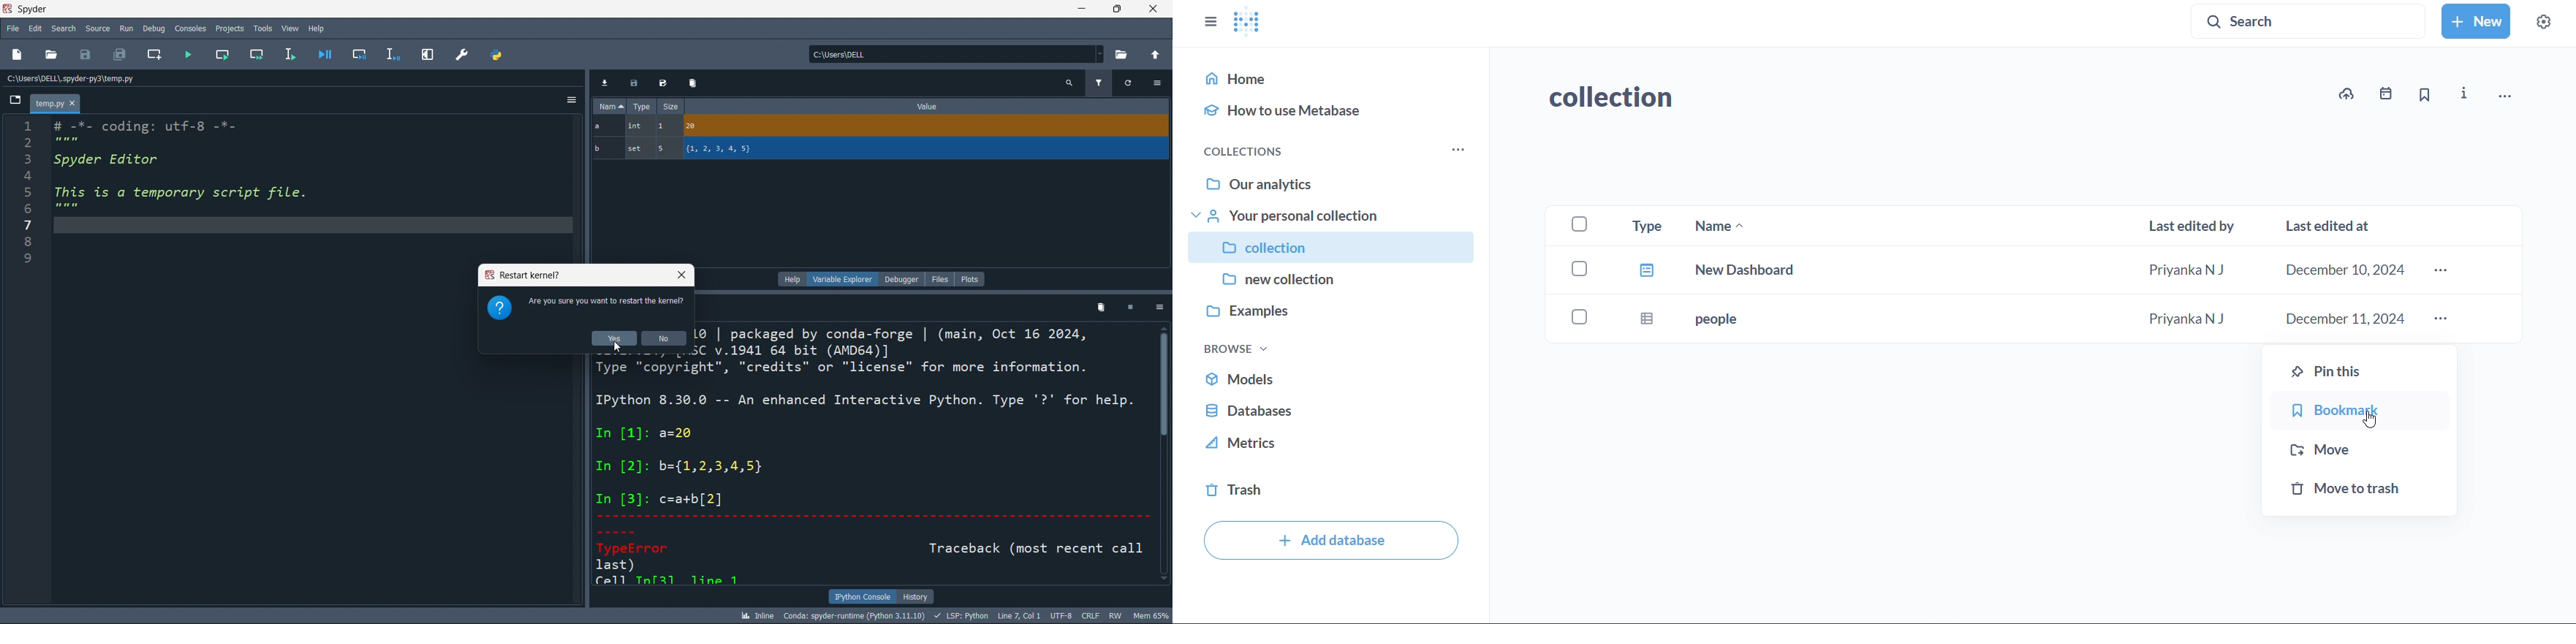  What do you see at coordinates (154, 56) in the screenshot?
I see `new cell` at bounding box center [154, 56].